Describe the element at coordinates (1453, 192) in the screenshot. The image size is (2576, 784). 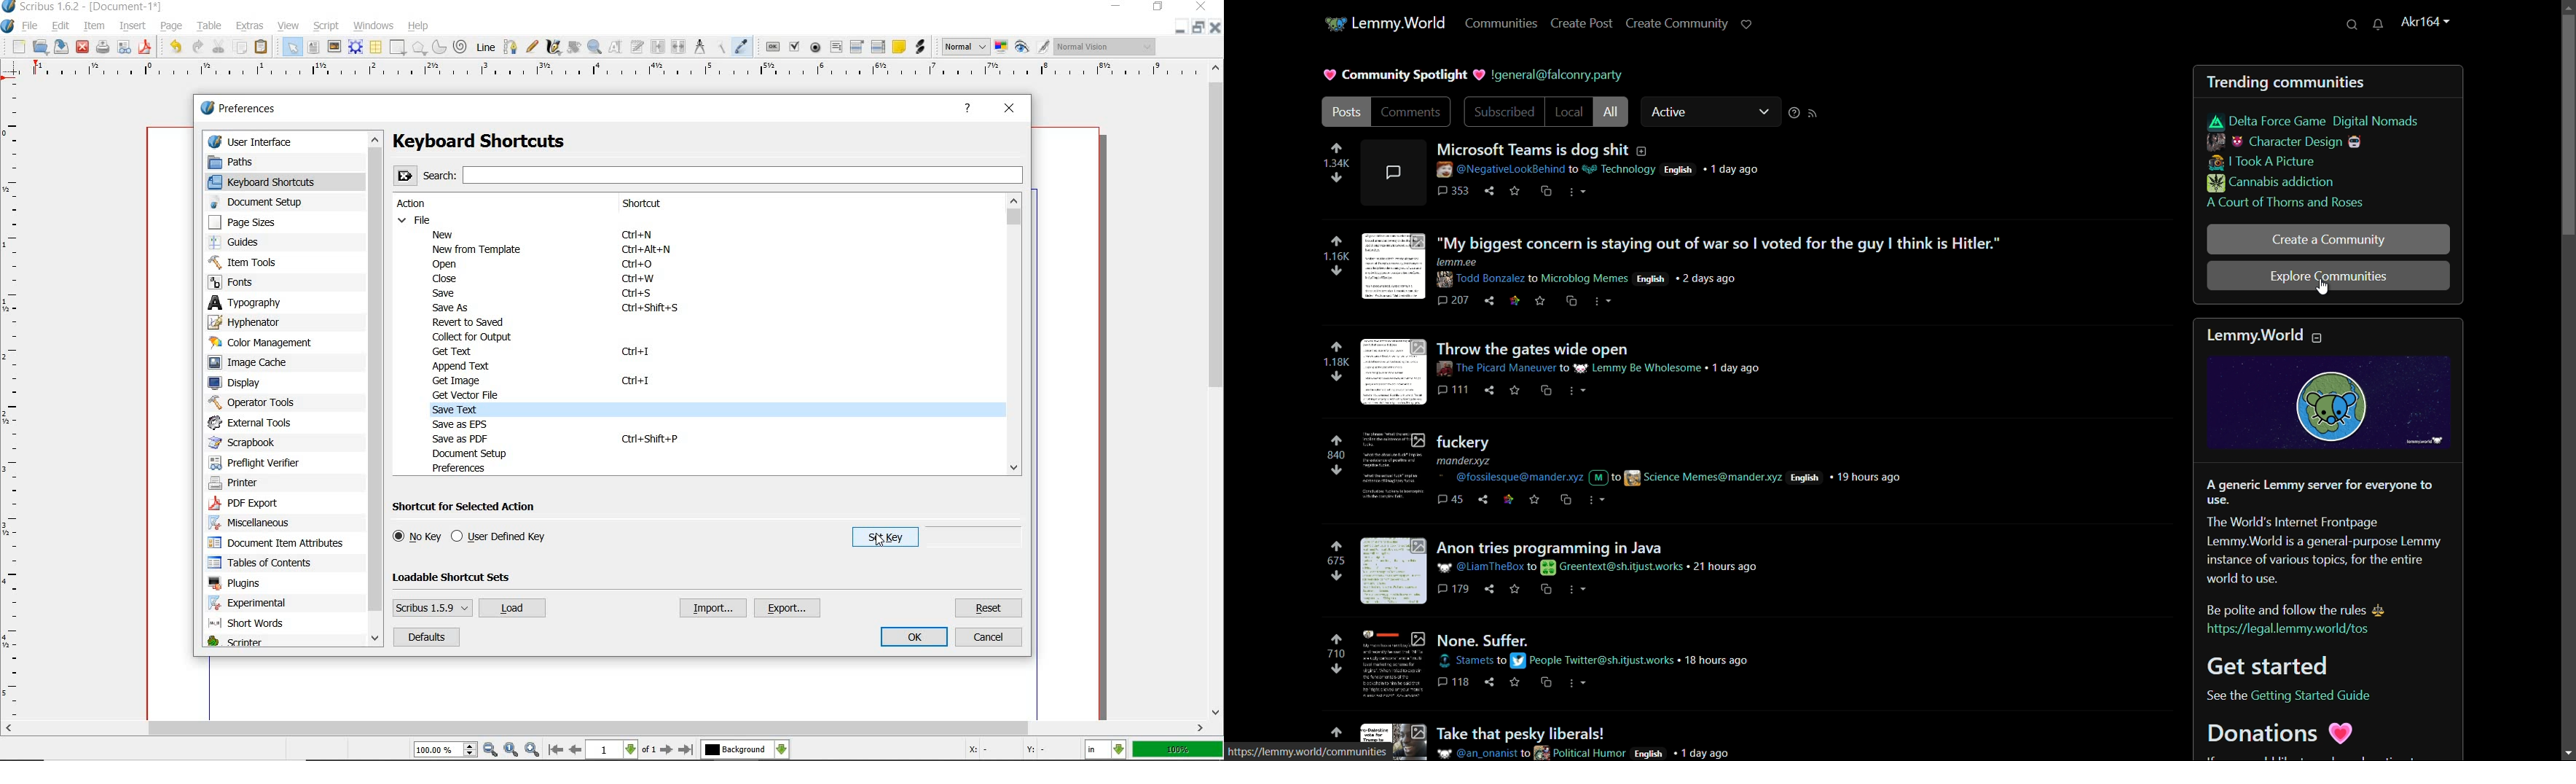
I see `comments` at that location.